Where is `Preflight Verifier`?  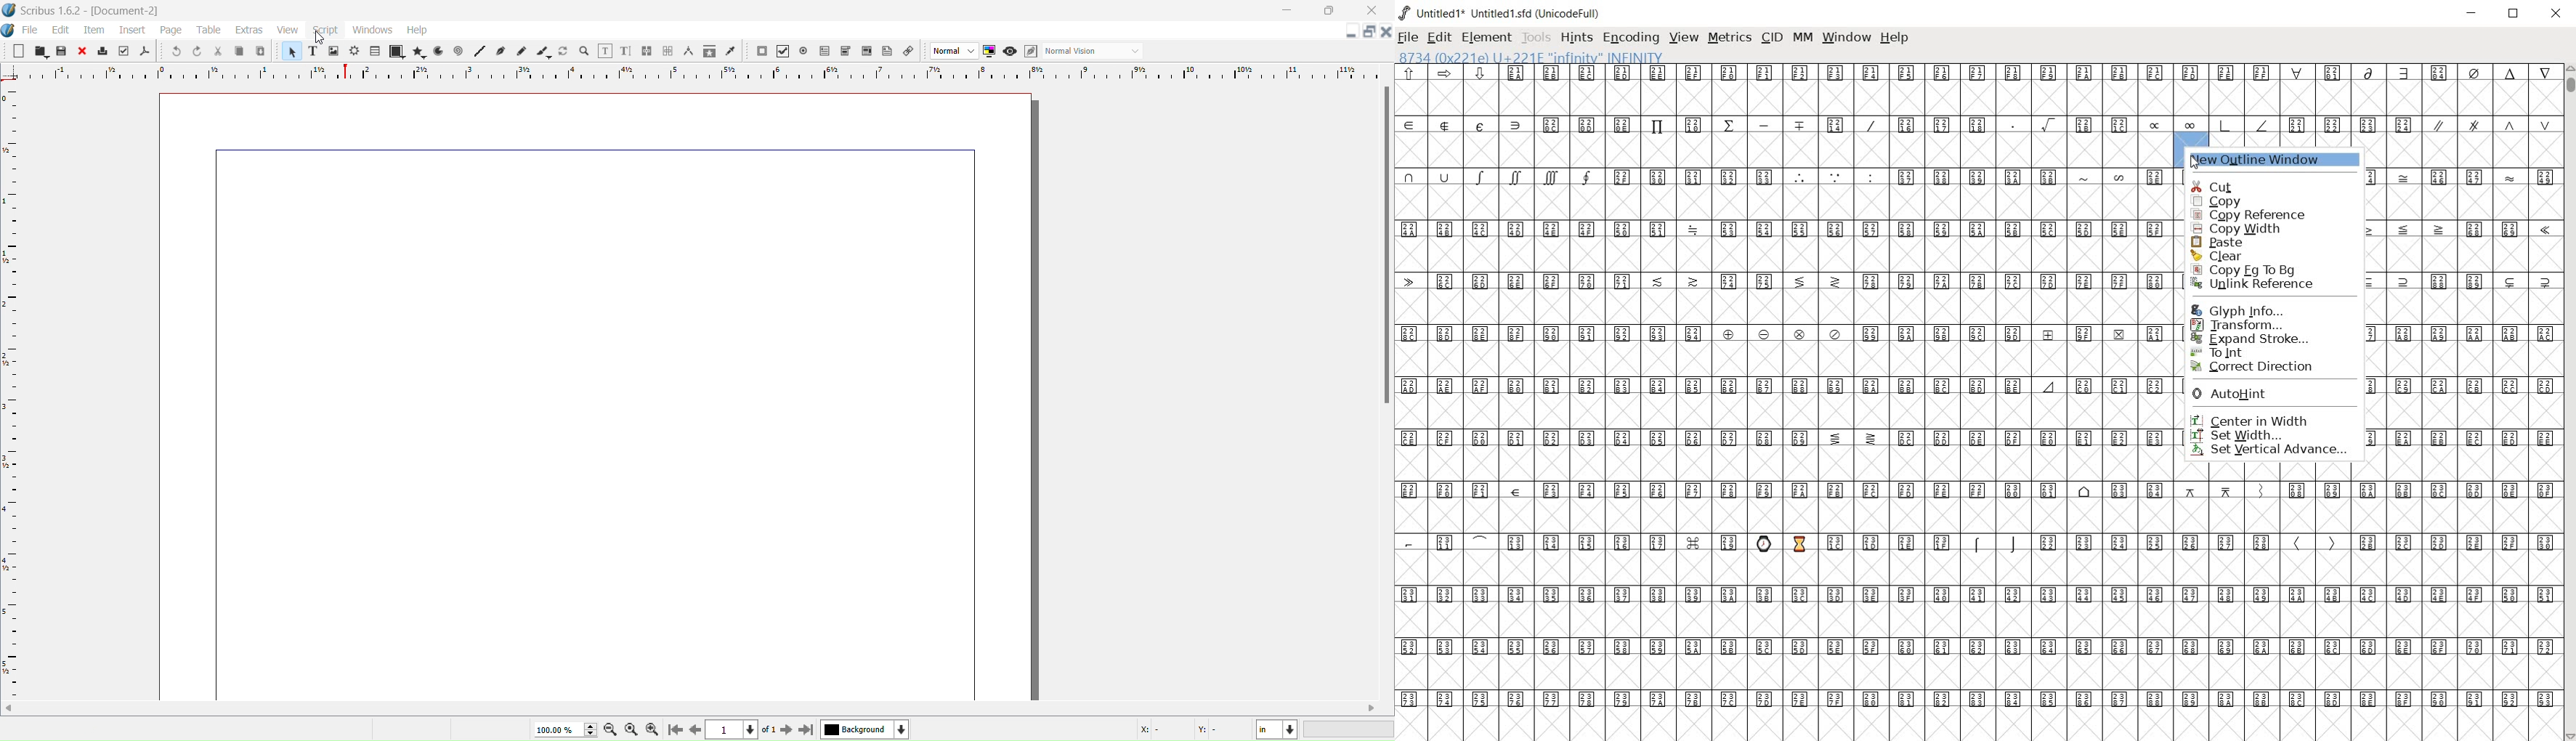
Preflight Verifier is located at coordinates (123, 52).